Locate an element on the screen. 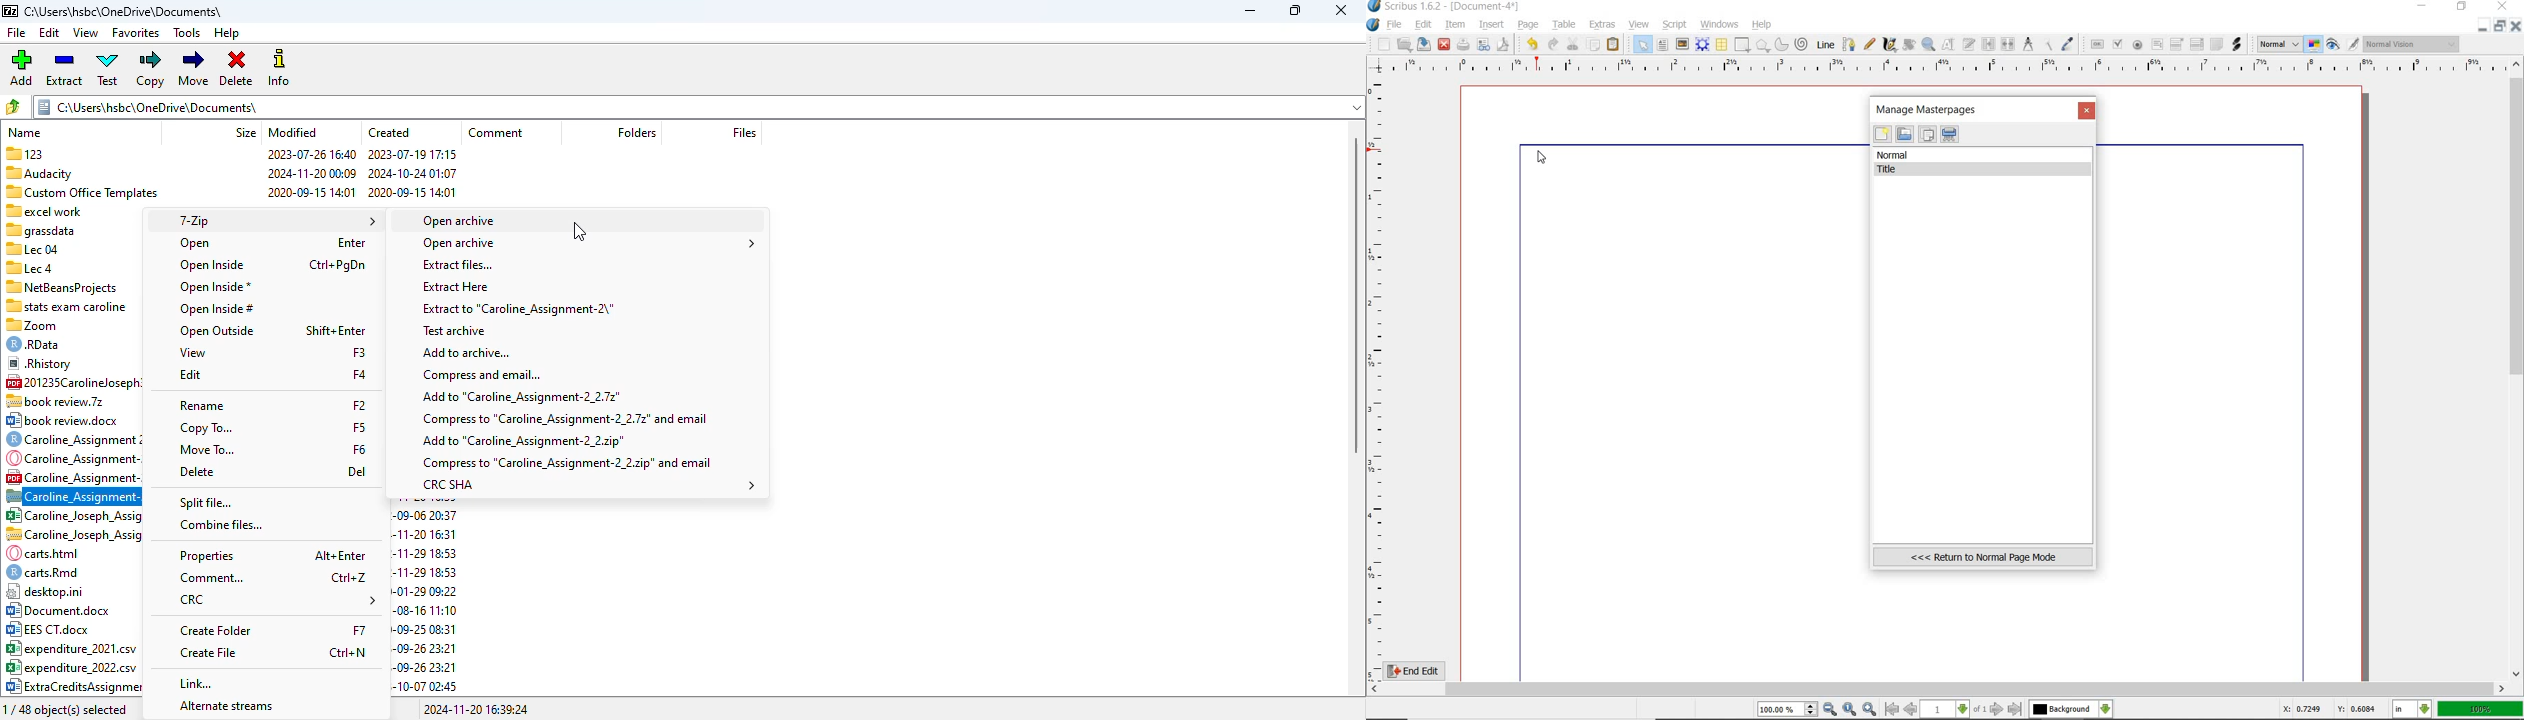  new is located at coordinates (1883, 136).